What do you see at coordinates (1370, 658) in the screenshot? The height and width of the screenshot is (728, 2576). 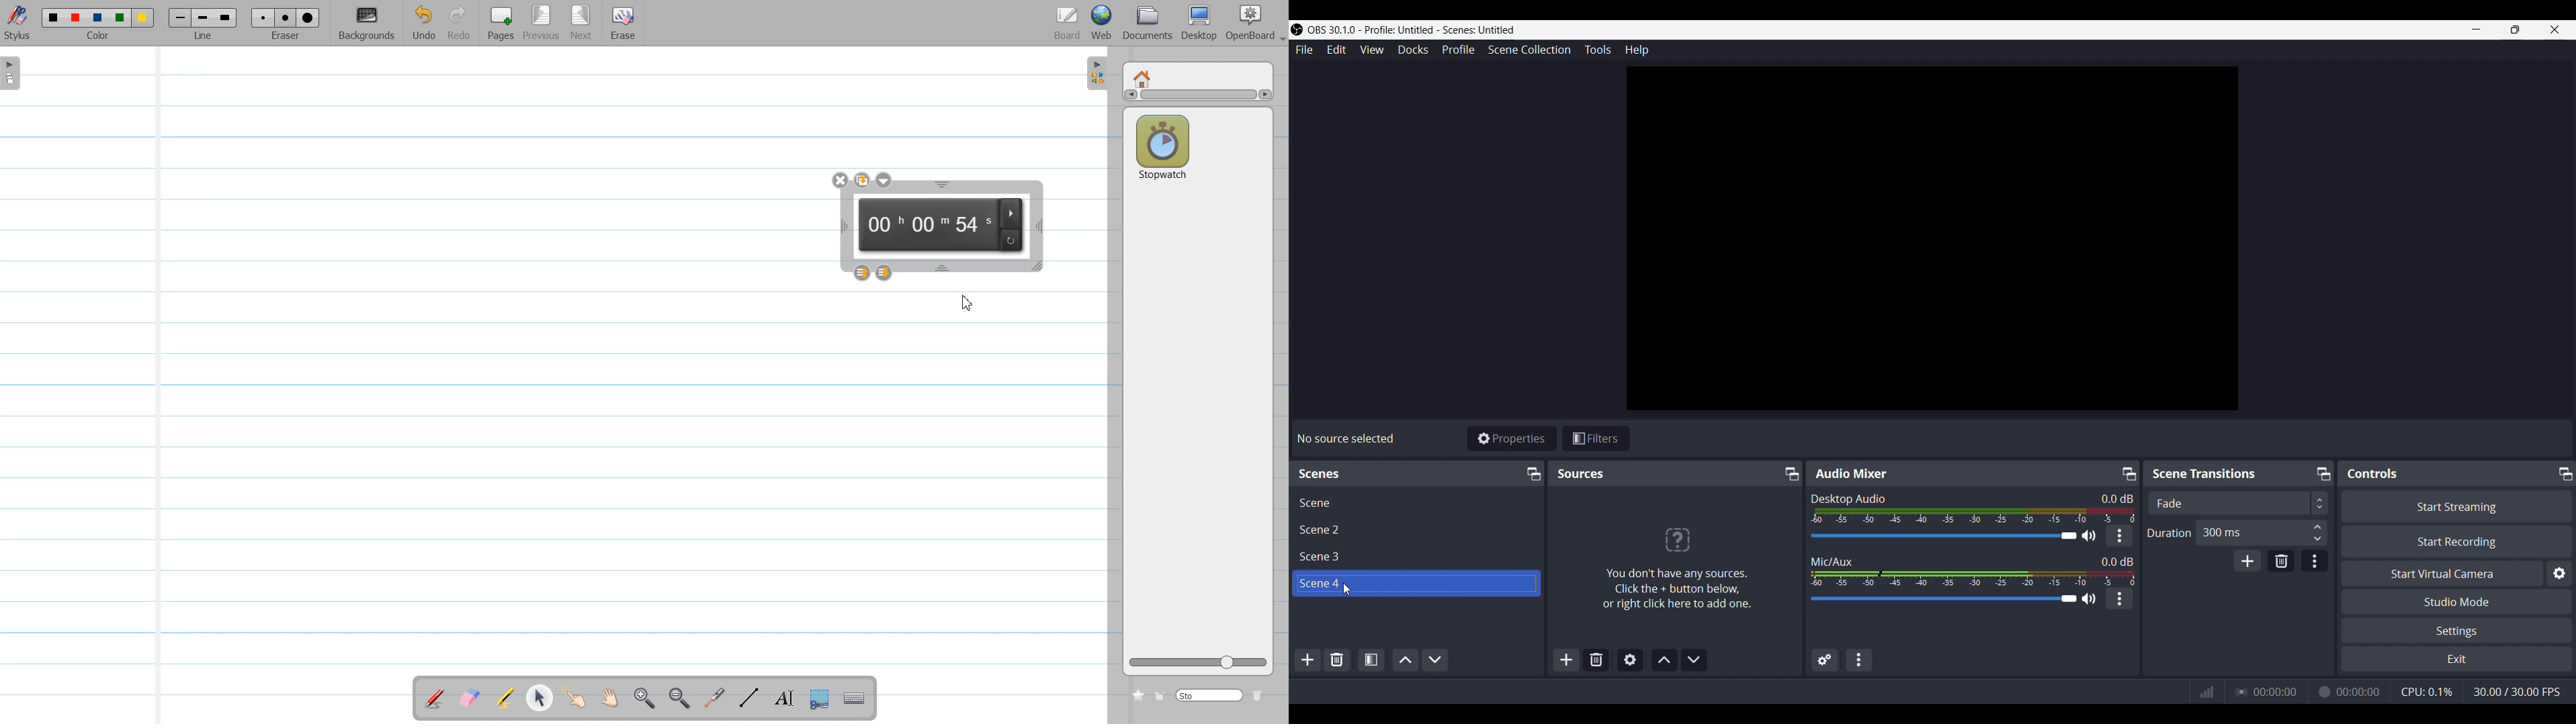 I see `Open scene filters` at bounding box center [1370, 658].